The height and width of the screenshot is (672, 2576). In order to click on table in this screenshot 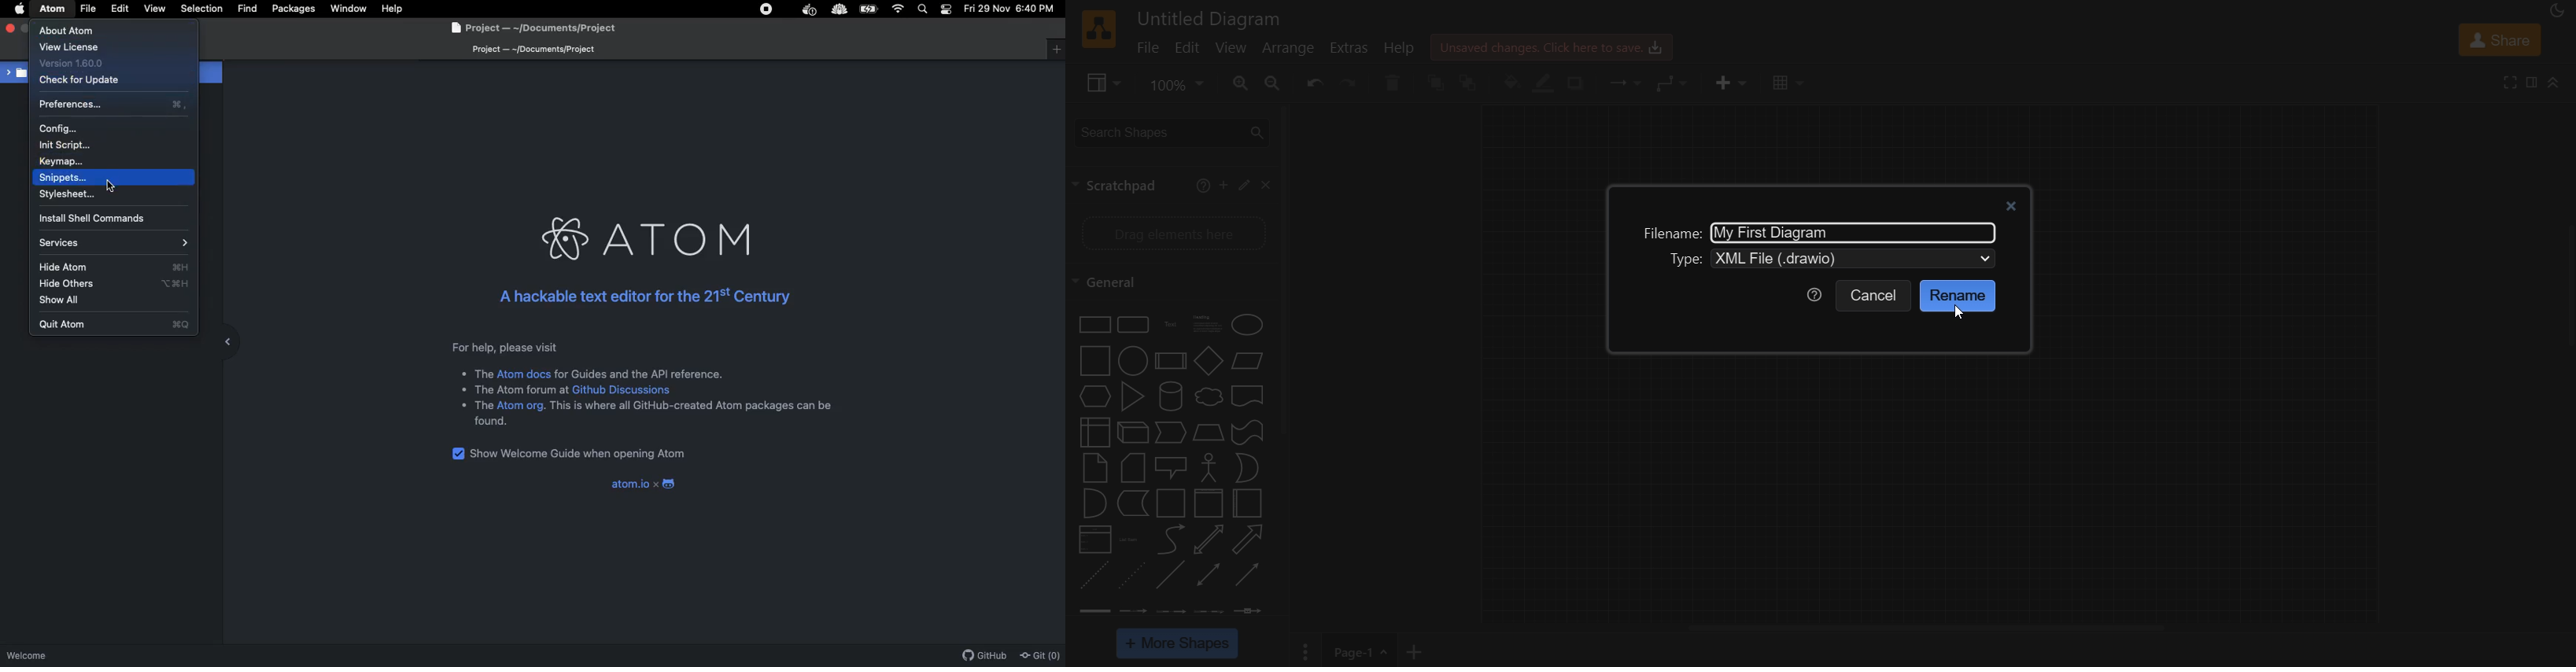, I will do `click(1785, 84)`.